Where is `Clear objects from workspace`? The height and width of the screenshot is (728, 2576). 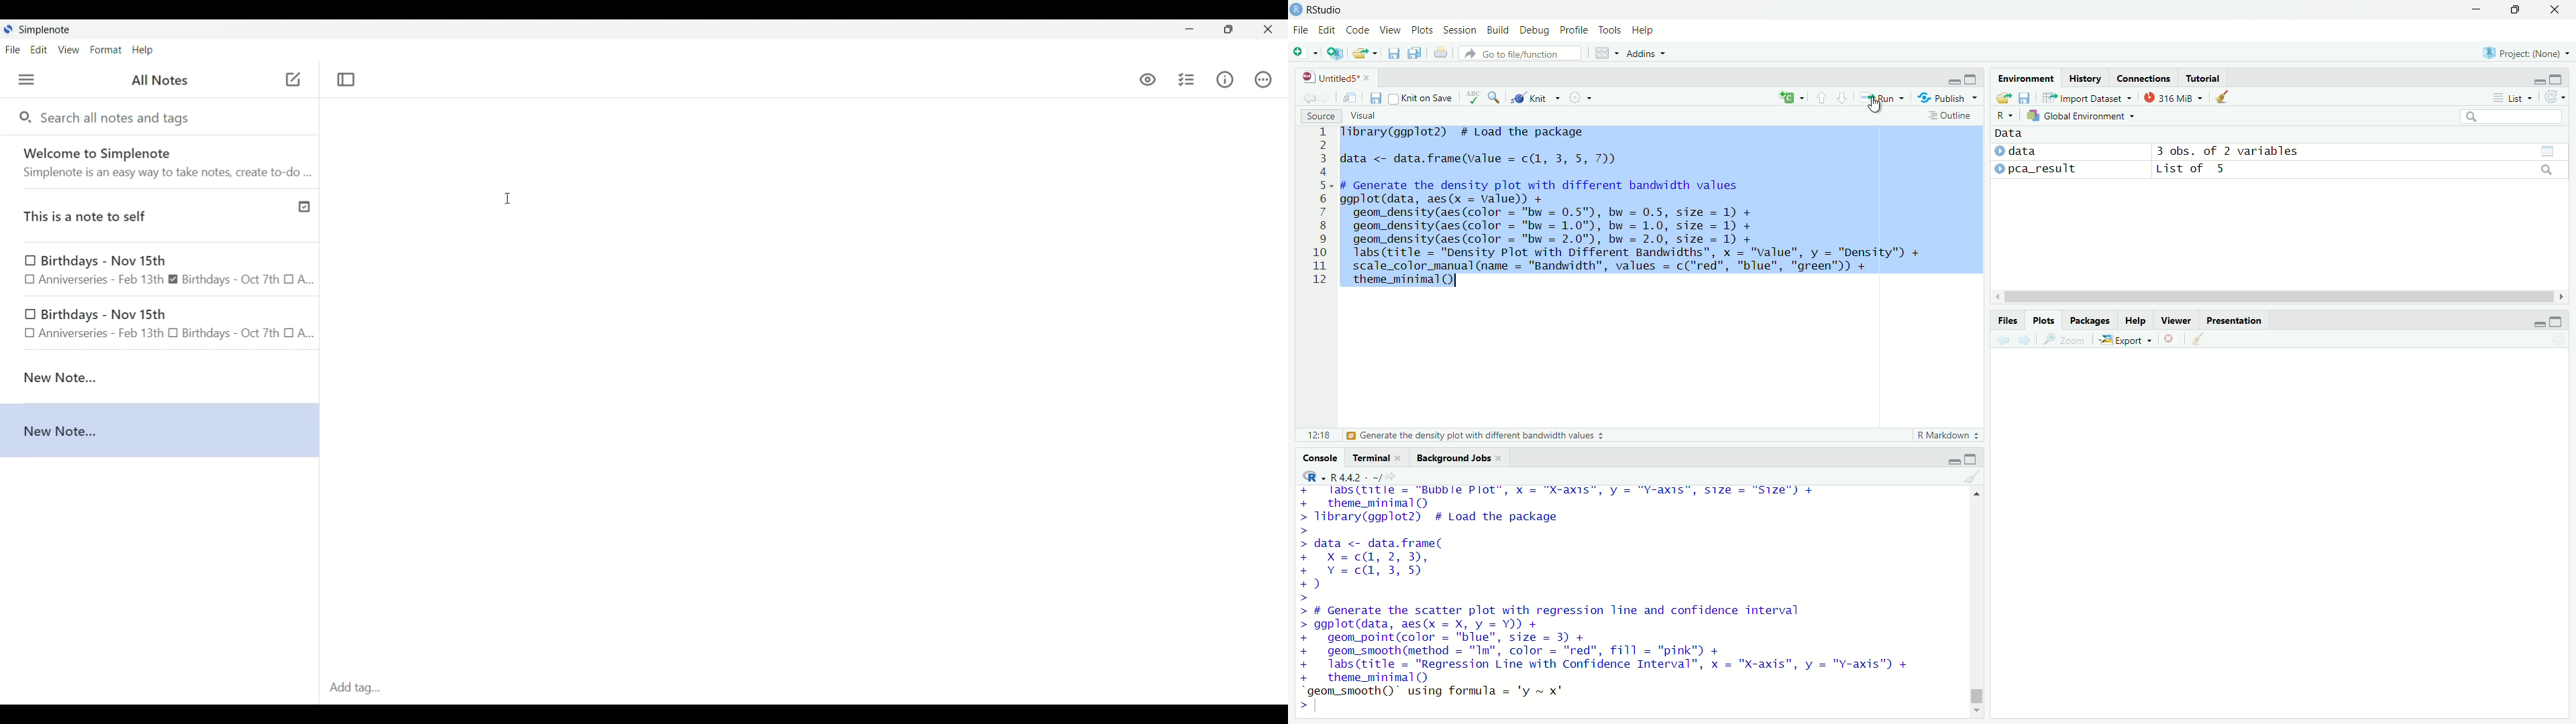 Clear objects from workspace is located at coordinates (2223, 97).